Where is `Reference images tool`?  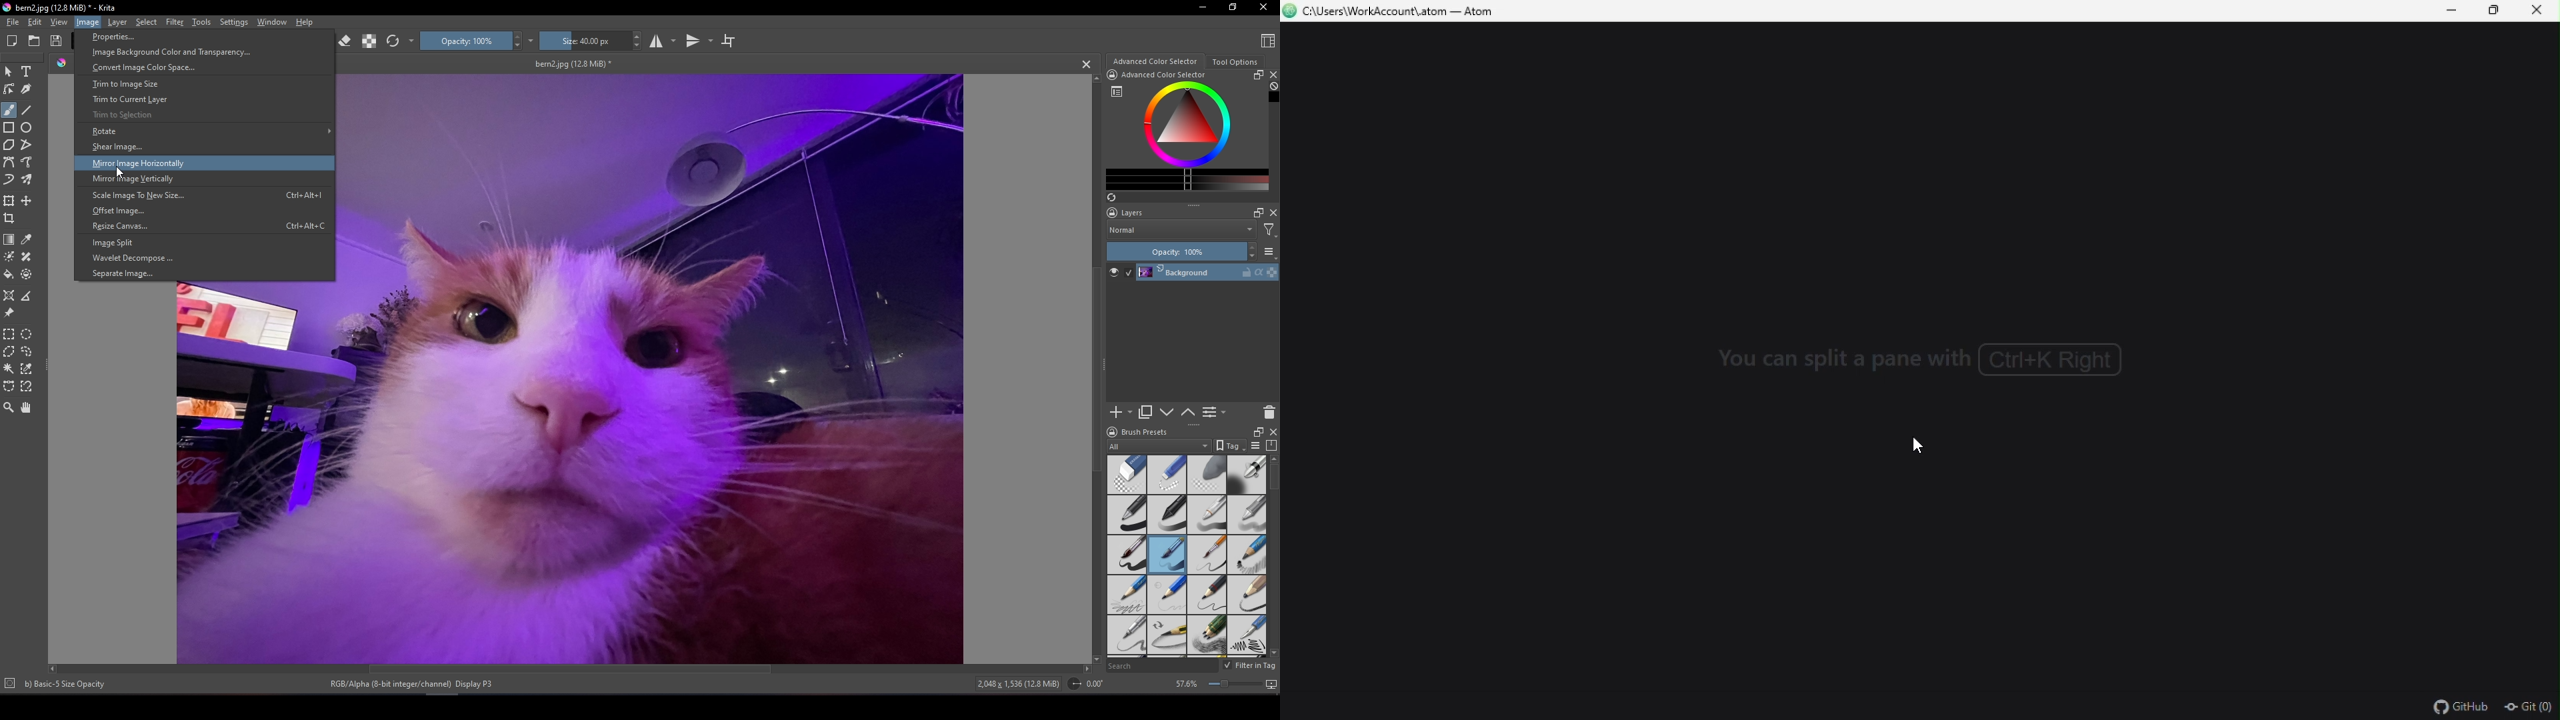
Reference images tool is located at coordinates (8, 313).